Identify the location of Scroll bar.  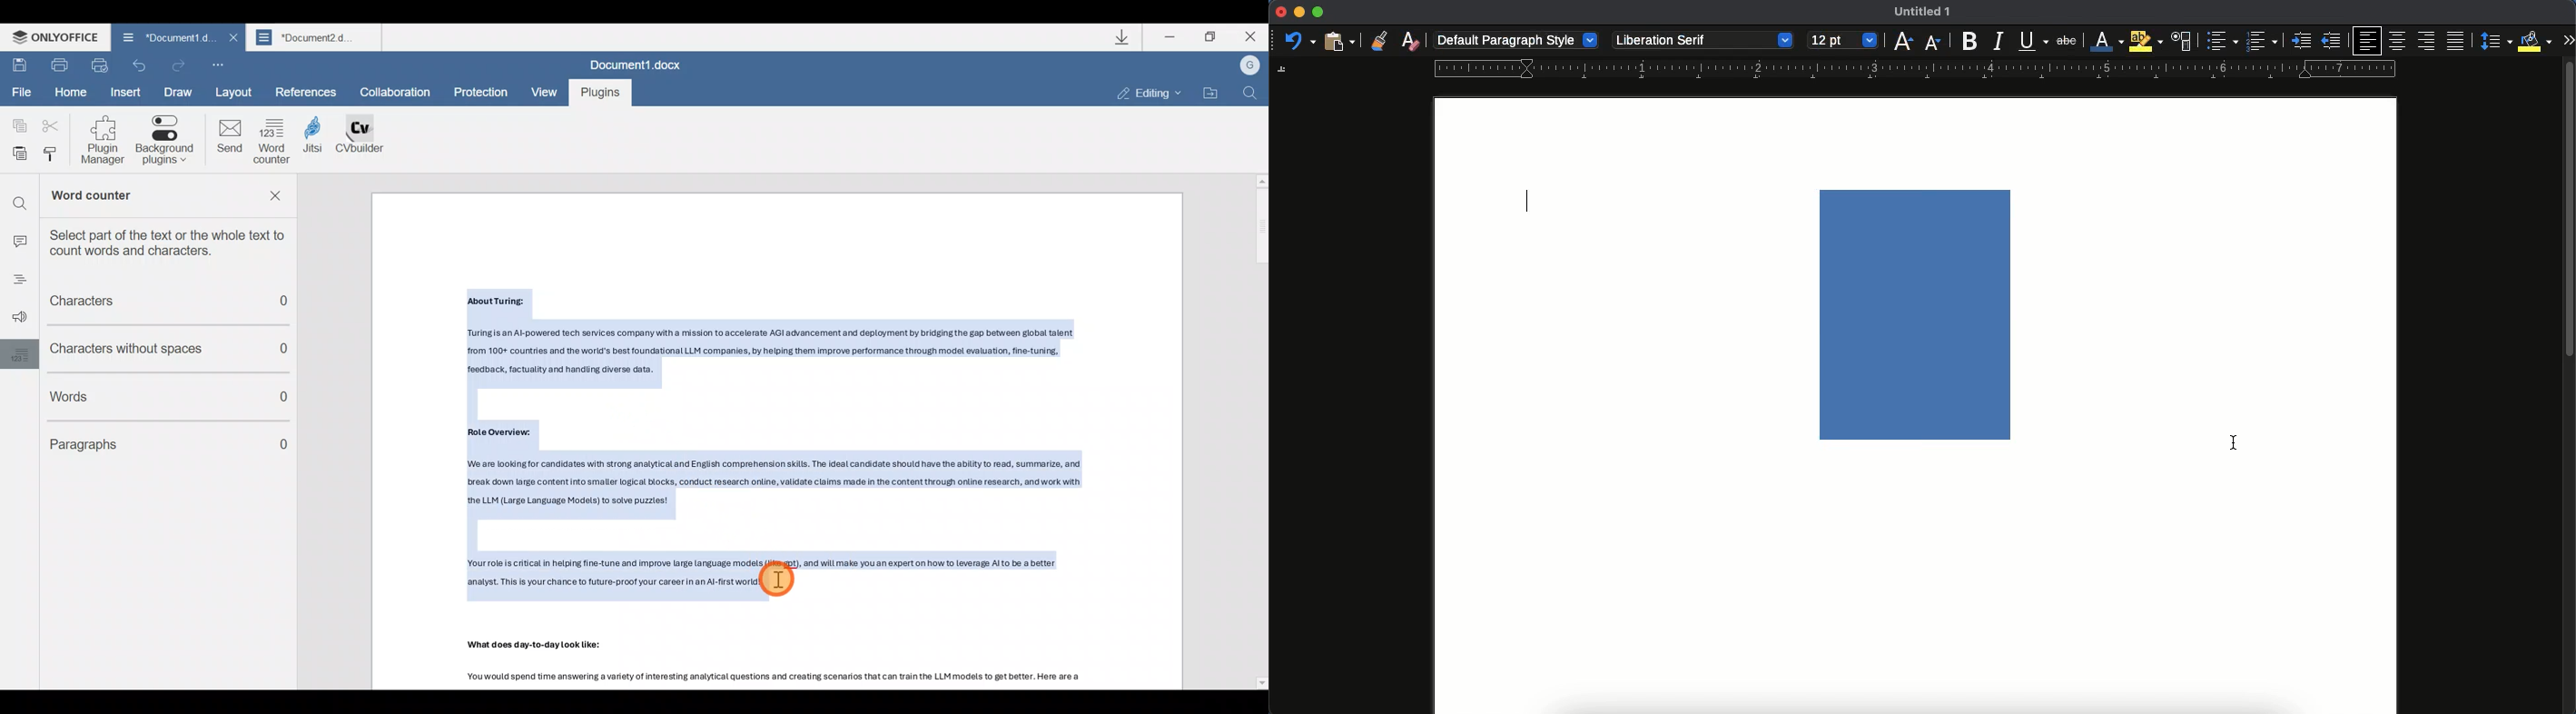
(1257, 431).